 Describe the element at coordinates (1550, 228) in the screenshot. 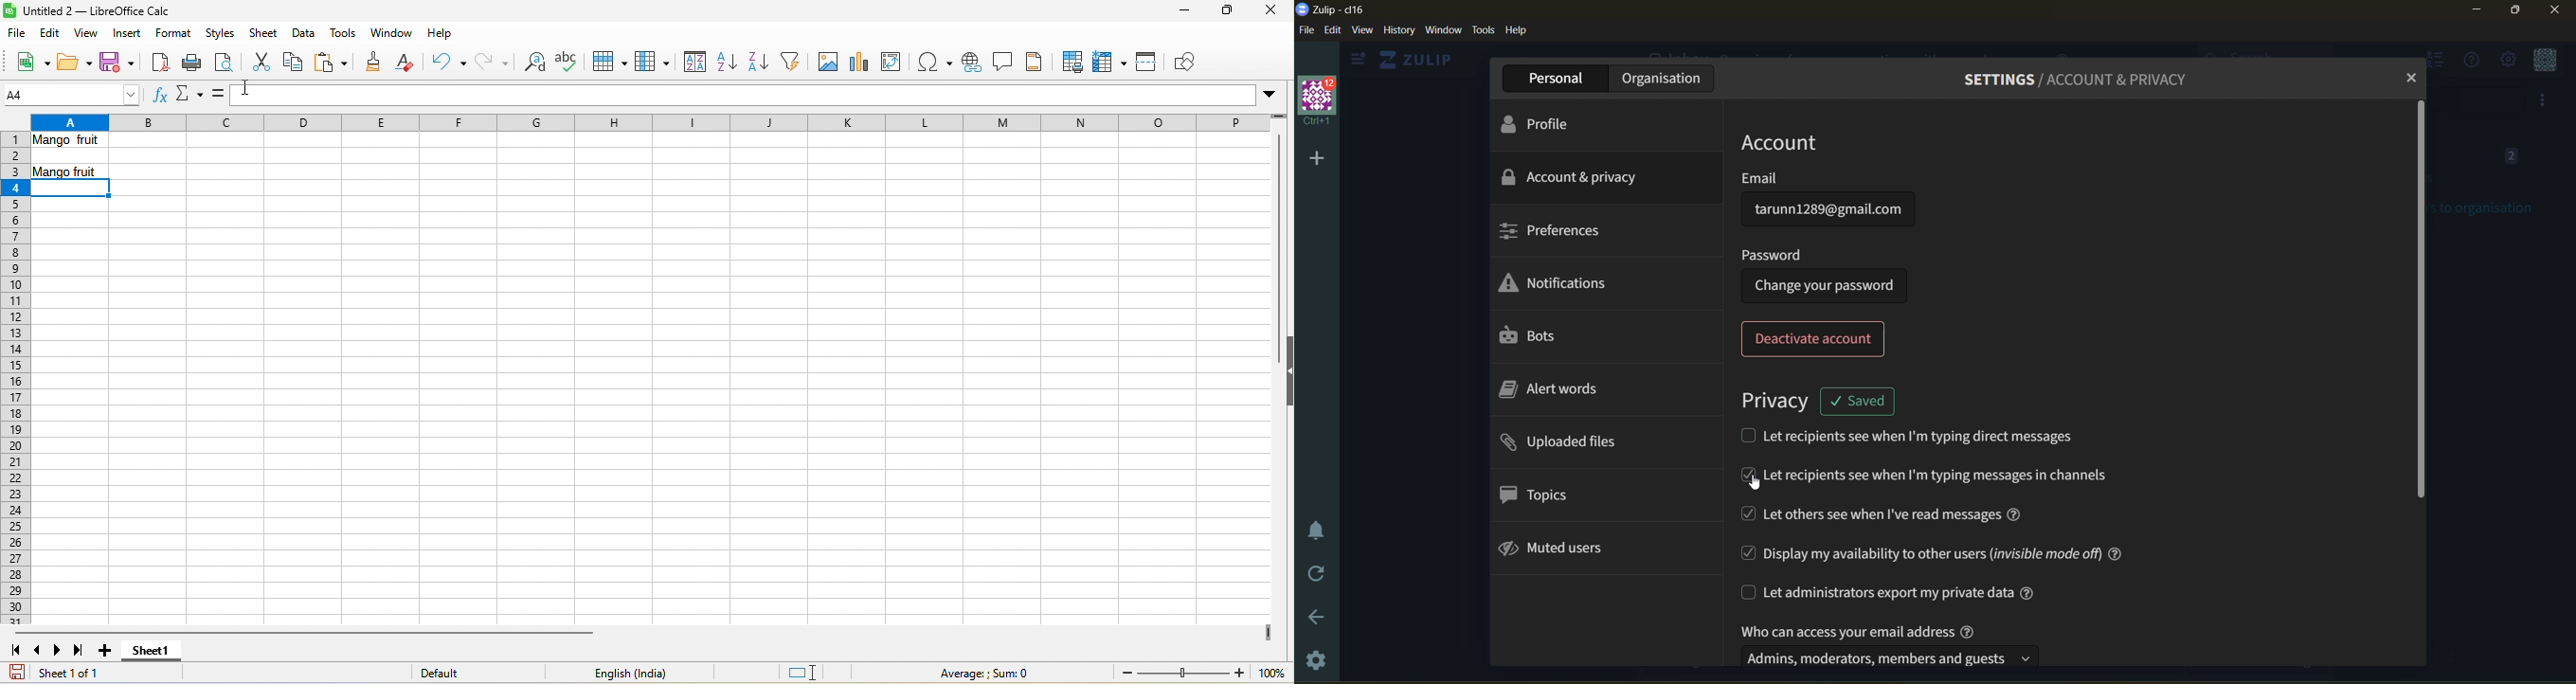

I see `preferences` at that location.